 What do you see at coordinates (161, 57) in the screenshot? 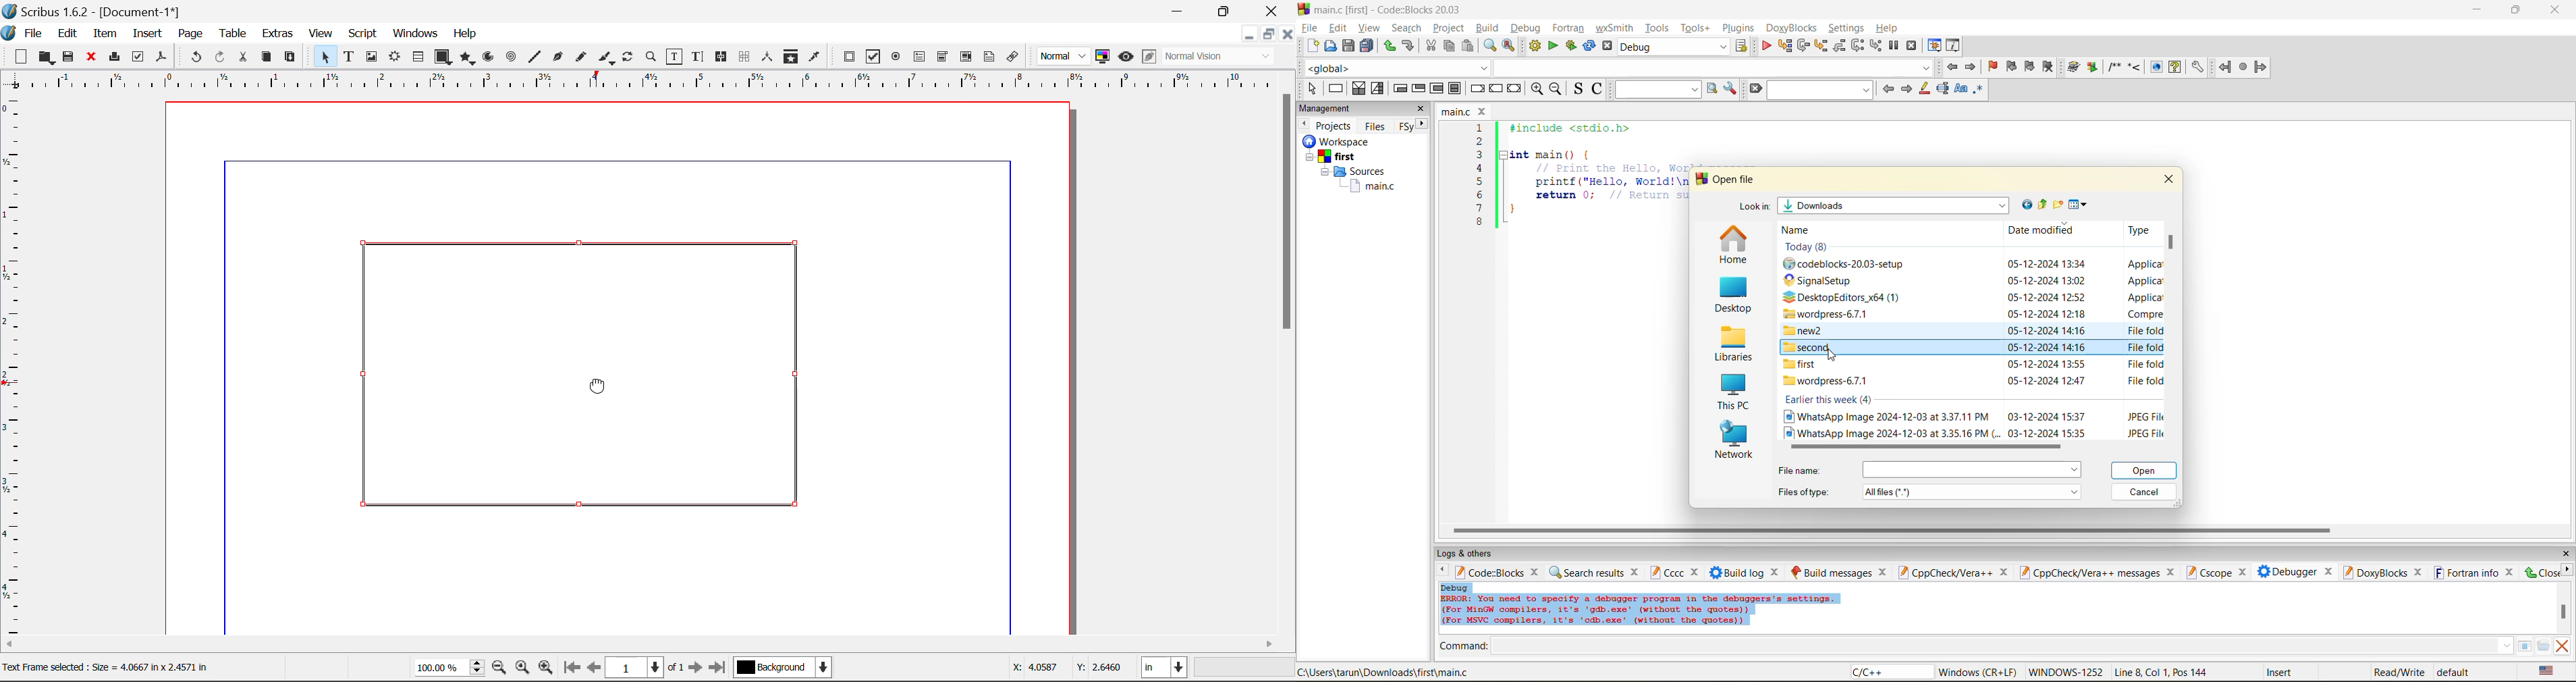
I see `Save as Pdf` at bounding box center [161, 57].